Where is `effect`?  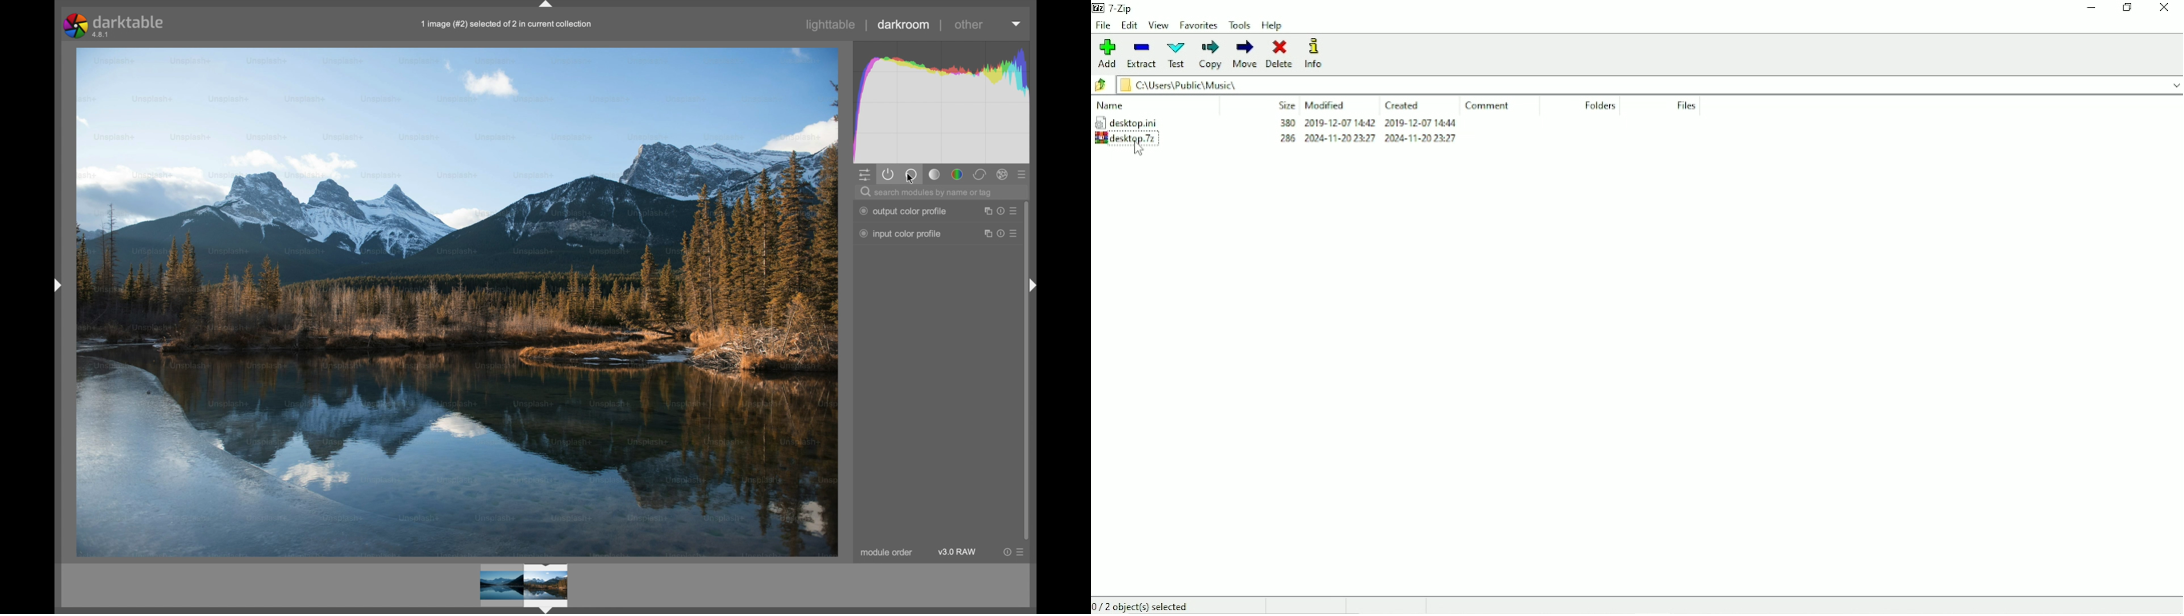
effect is located at coordinates (1003, 174).